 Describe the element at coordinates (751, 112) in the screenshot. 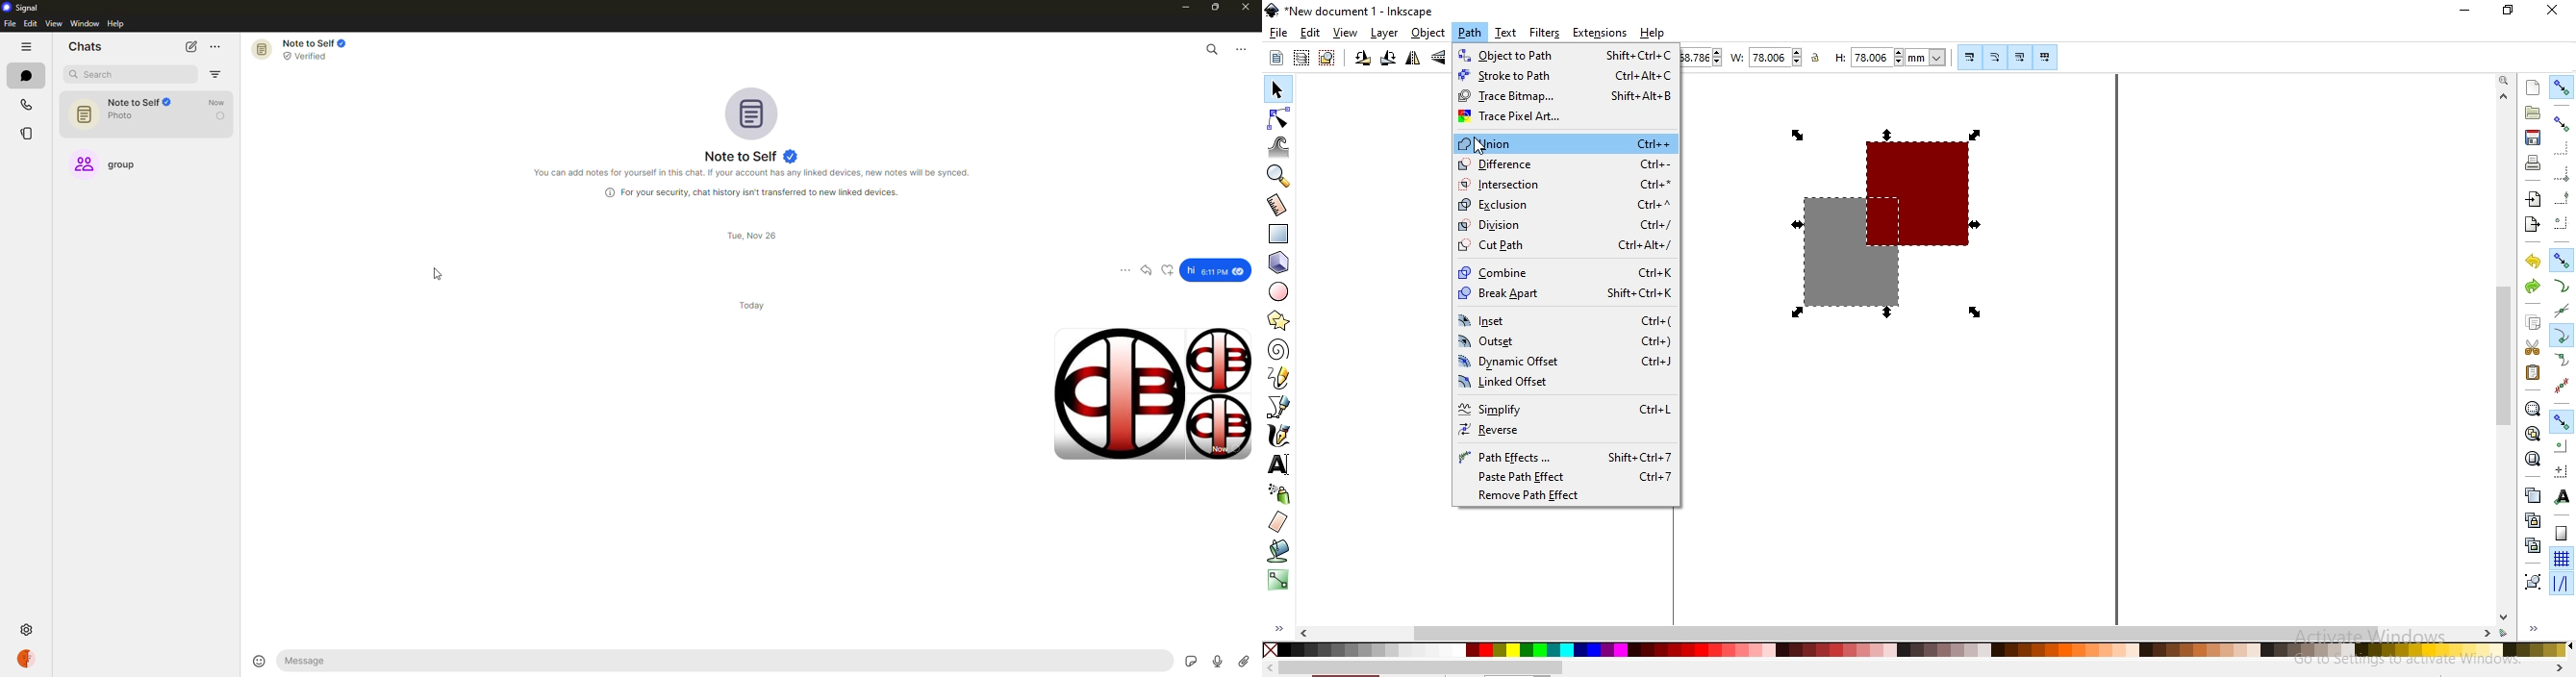

I see `profile pic` at that location.